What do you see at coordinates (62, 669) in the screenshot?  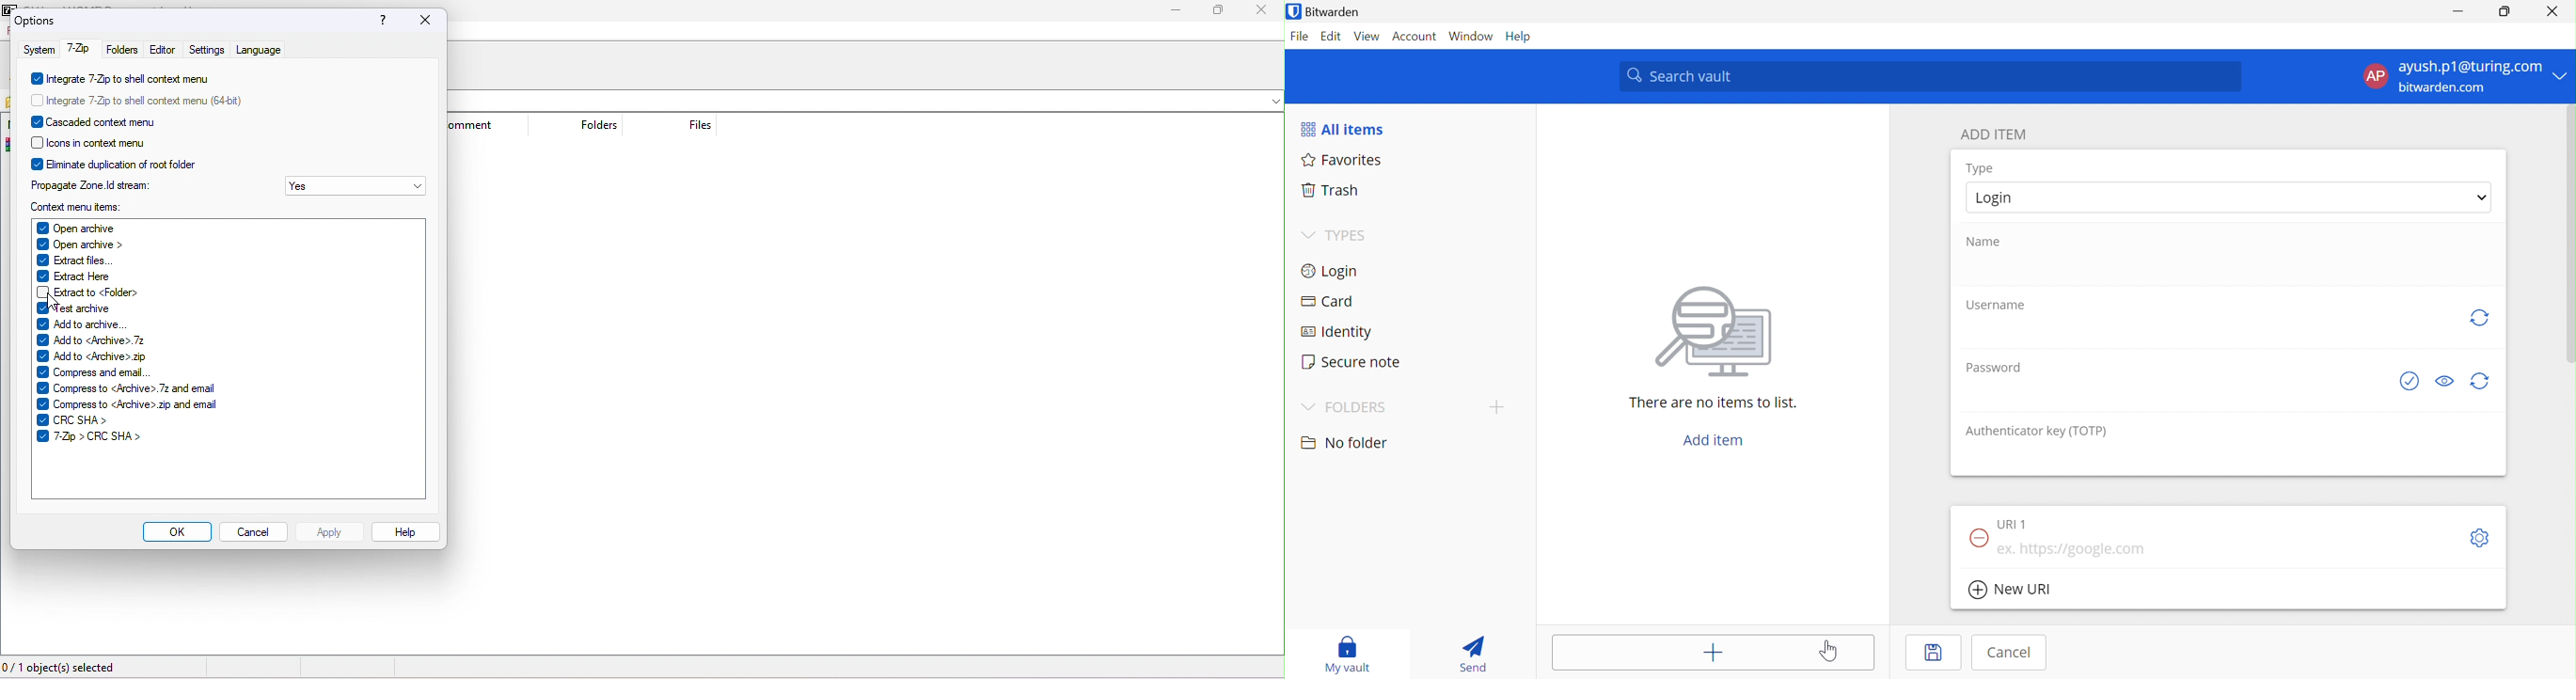 I see `0/1 object (s) selected` at bounding box center [62, 669].